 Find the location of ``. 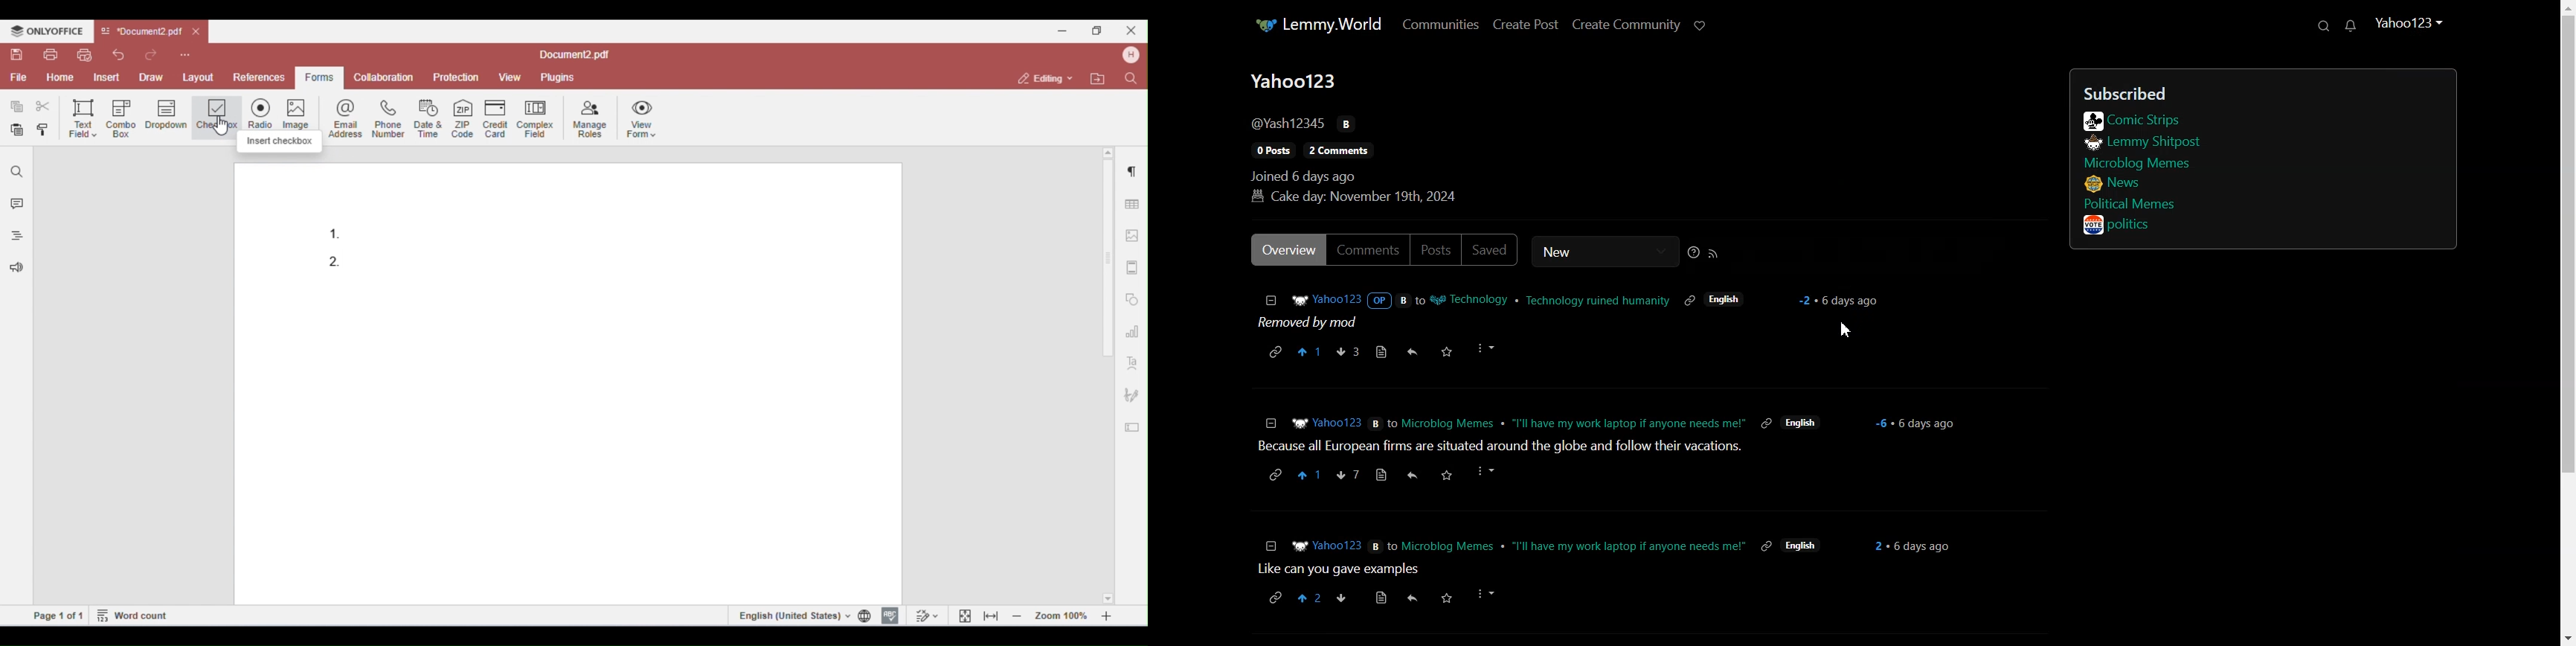

 is located at coordinates (1342, 598).